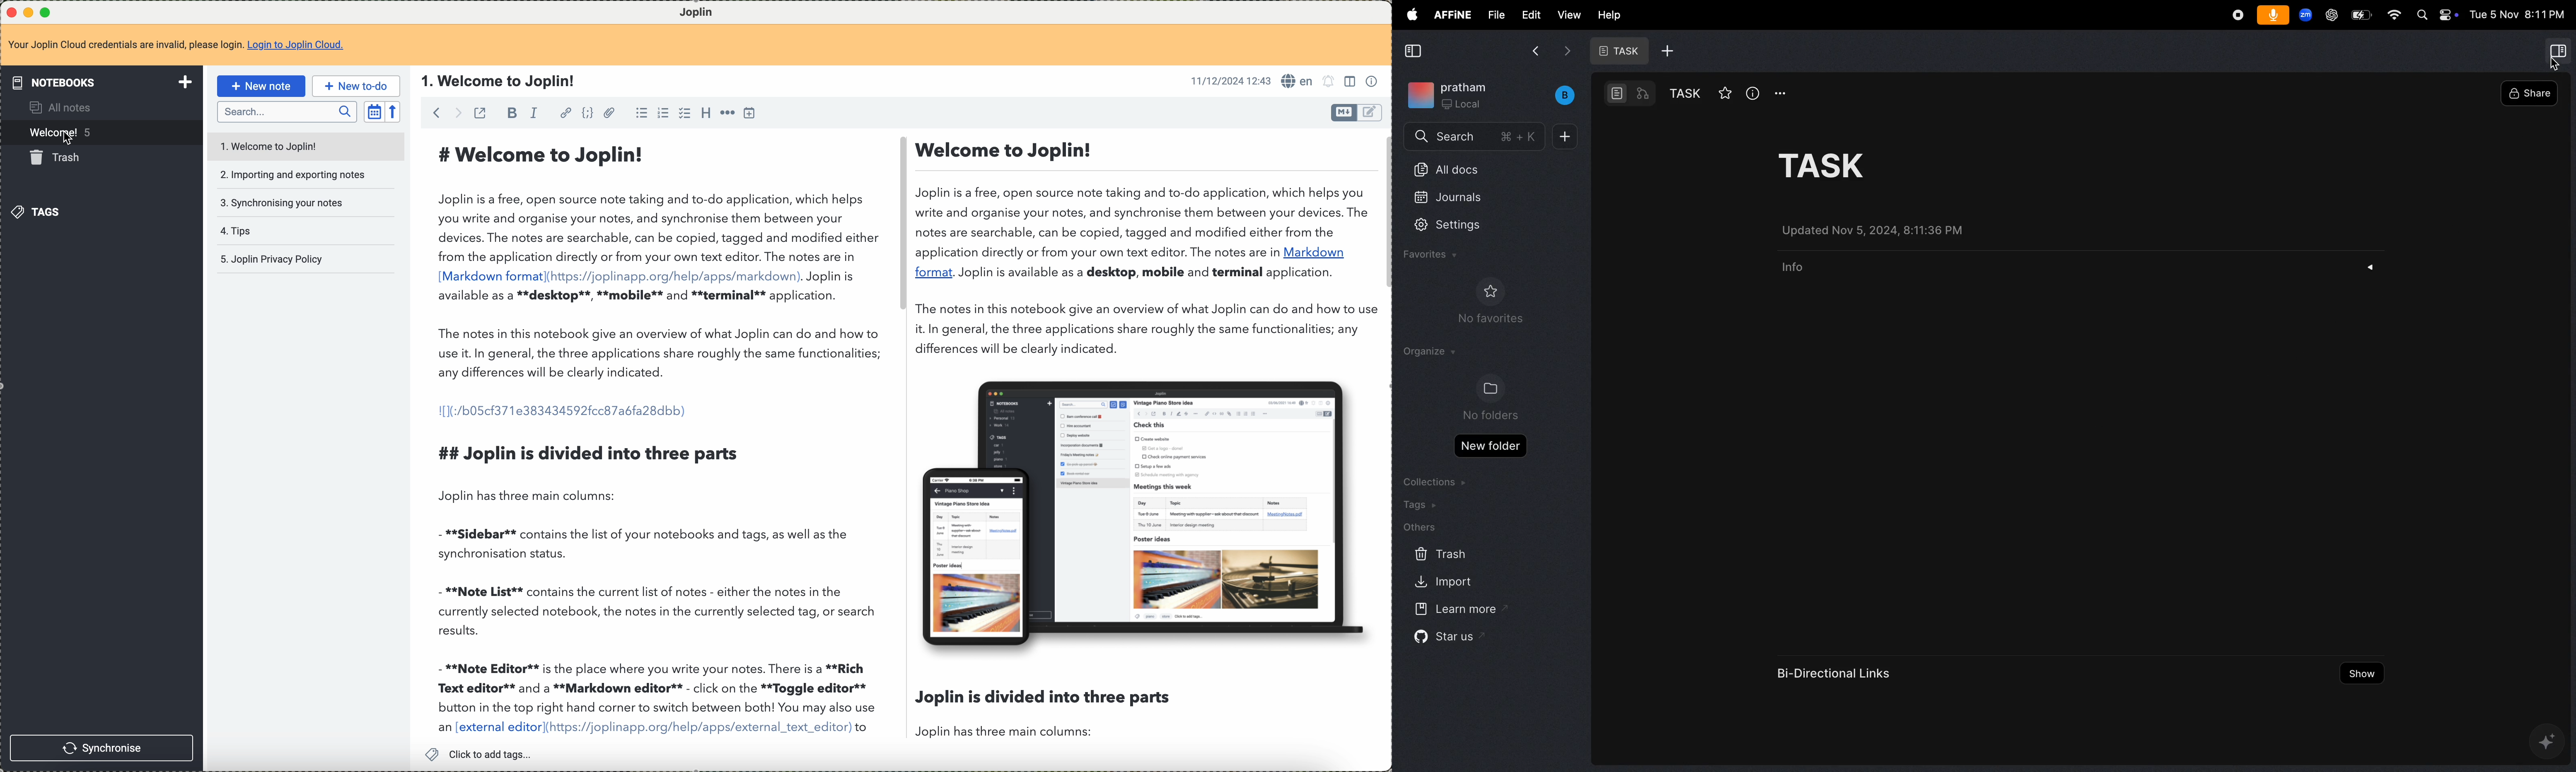 The image size is (2576, 784). What do you see at coordinates (1872, 231) in the screenshot?
I see `updated` at bounding box center [1872, 231].